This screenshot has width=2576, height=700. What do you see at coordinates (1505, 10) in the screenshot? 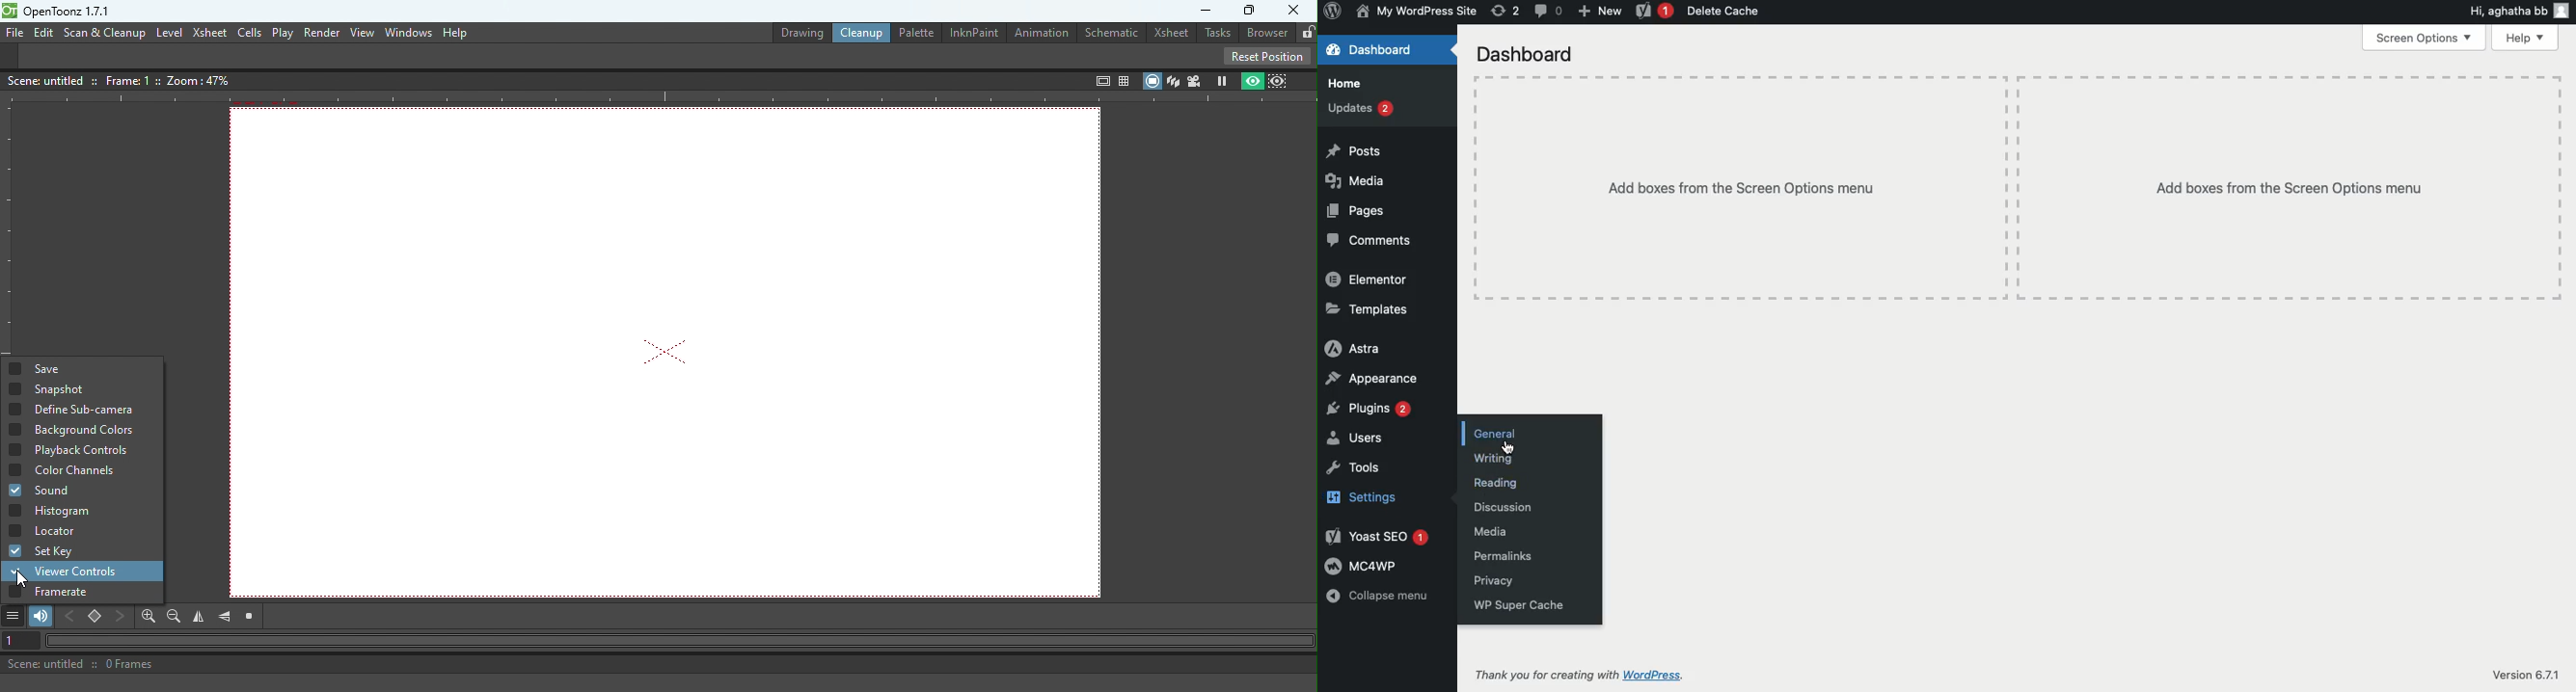
I see `Revisions (2)` at bounding box center [1505, 10].